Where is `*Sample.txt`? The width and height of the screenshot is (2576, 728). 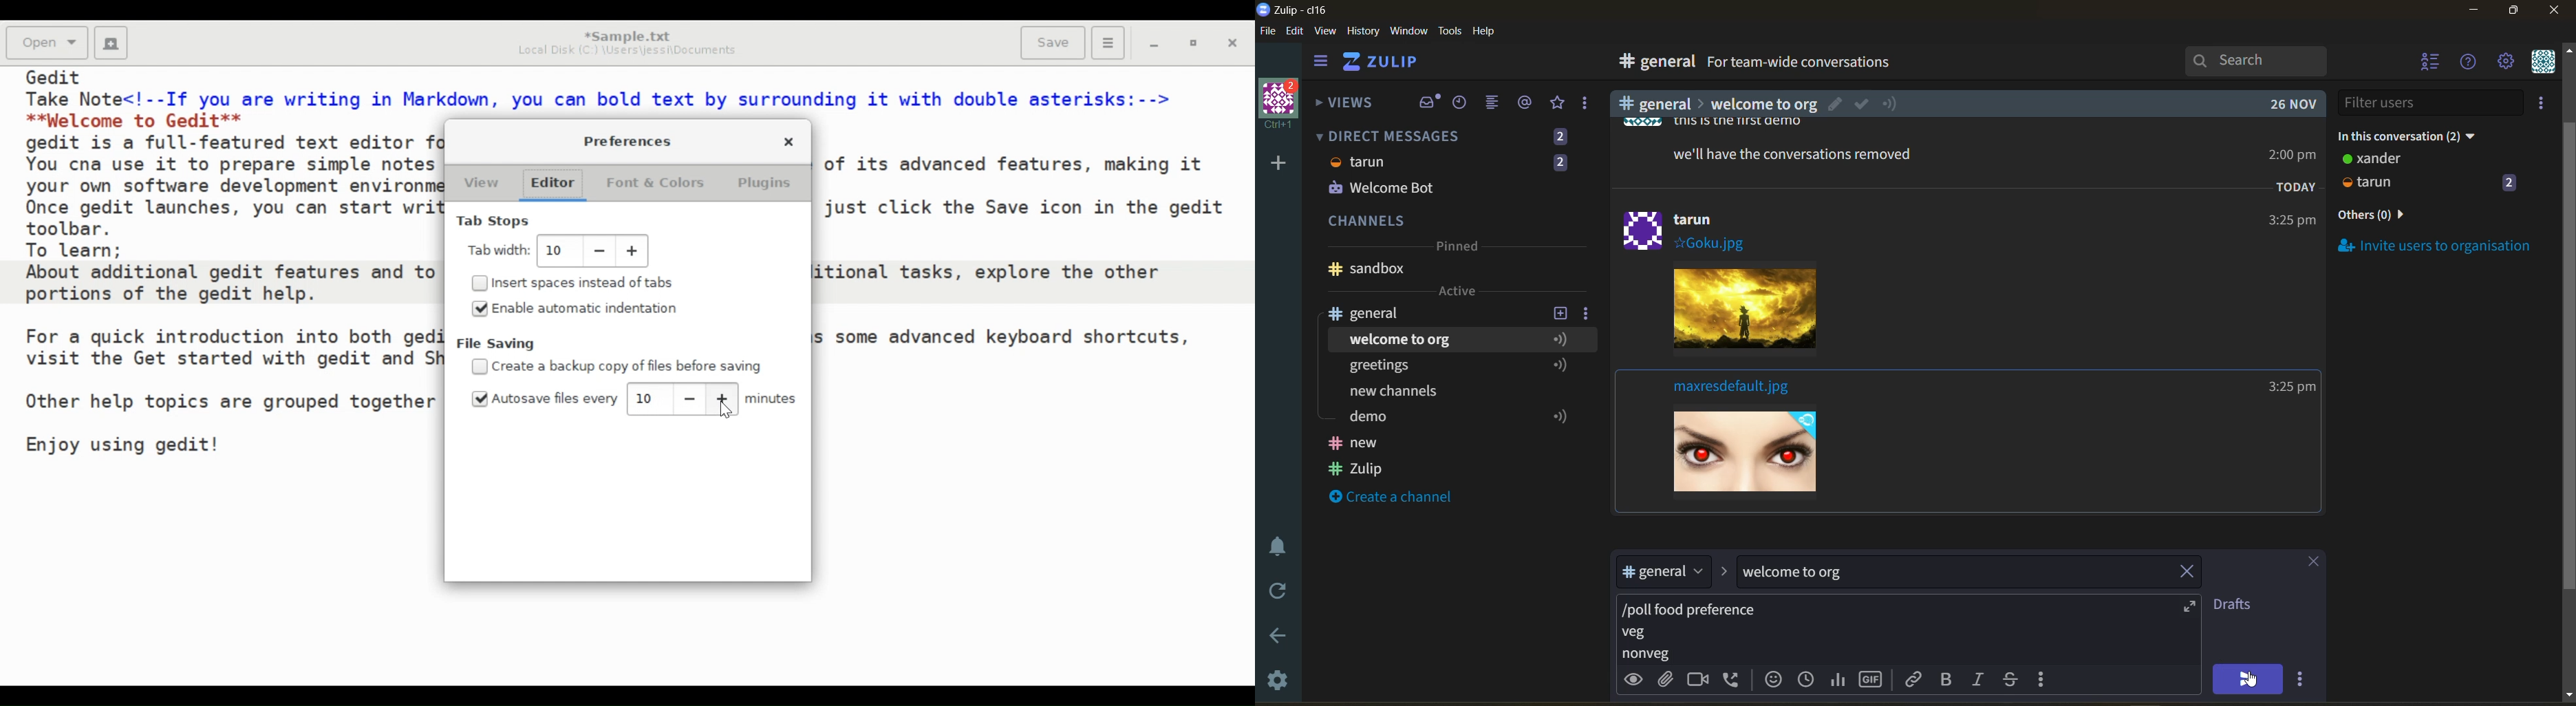 *Sample.txt is located at coordinates (627, 33).